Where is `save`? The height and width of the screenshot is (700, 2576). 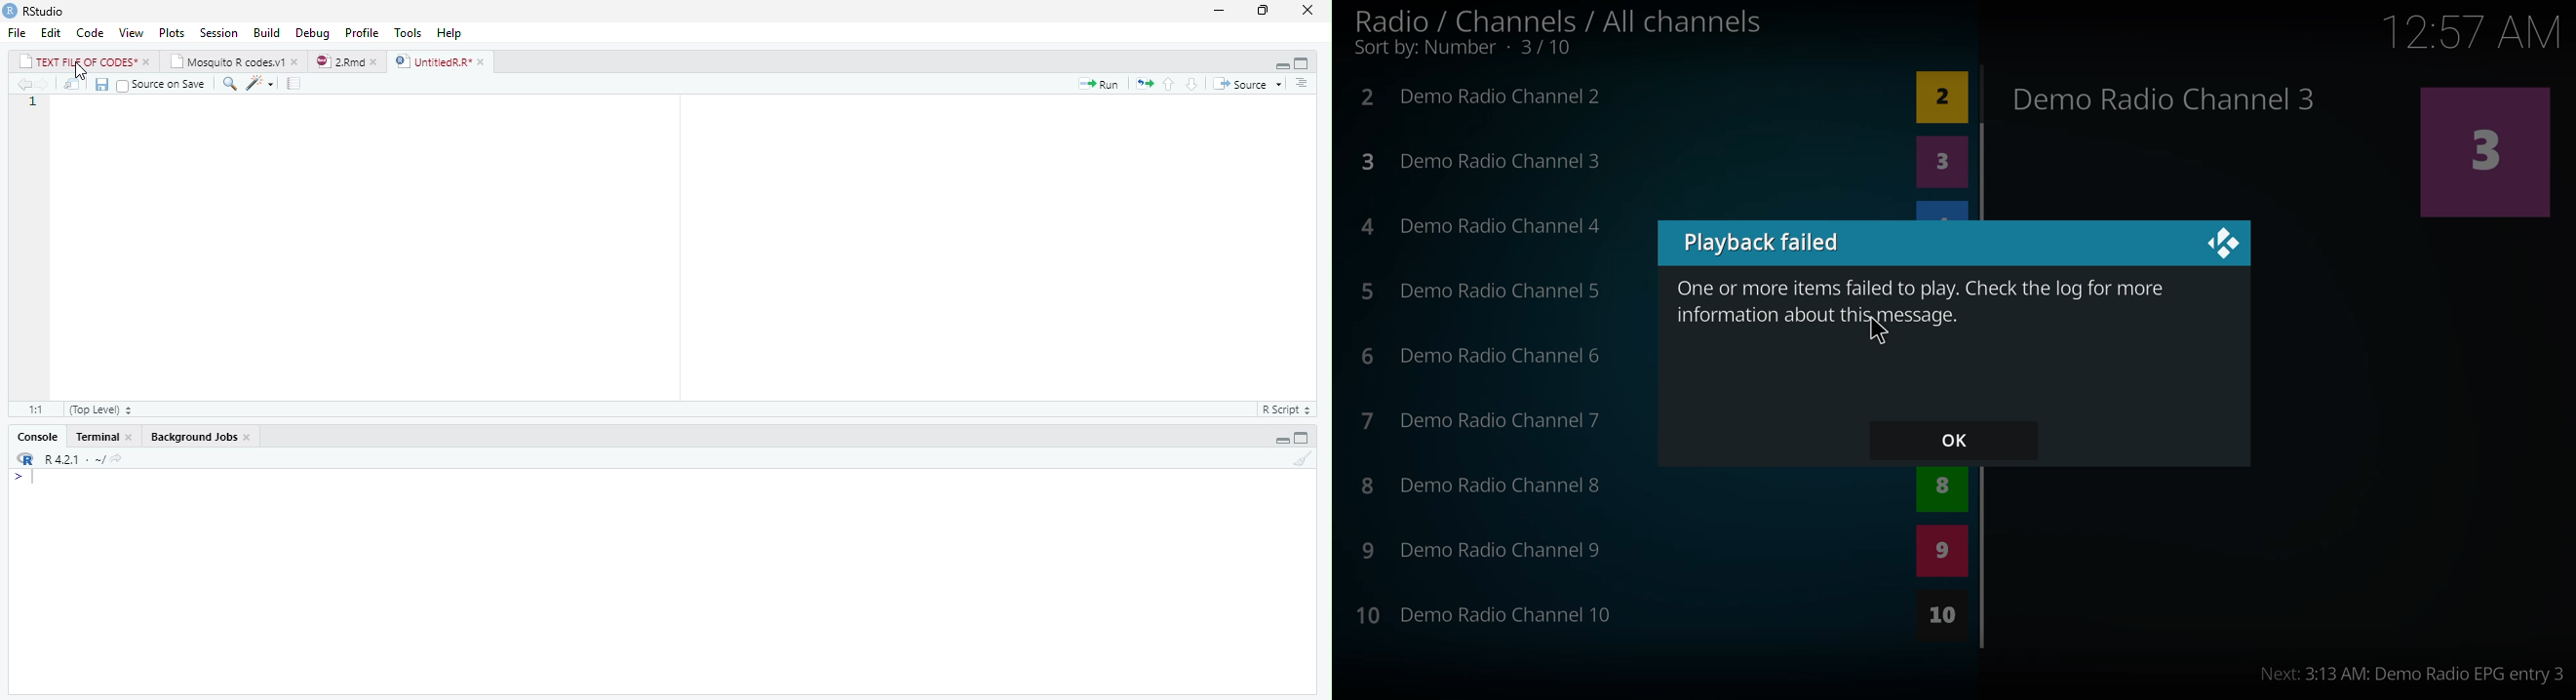
save is located at coordinates (103, 85).